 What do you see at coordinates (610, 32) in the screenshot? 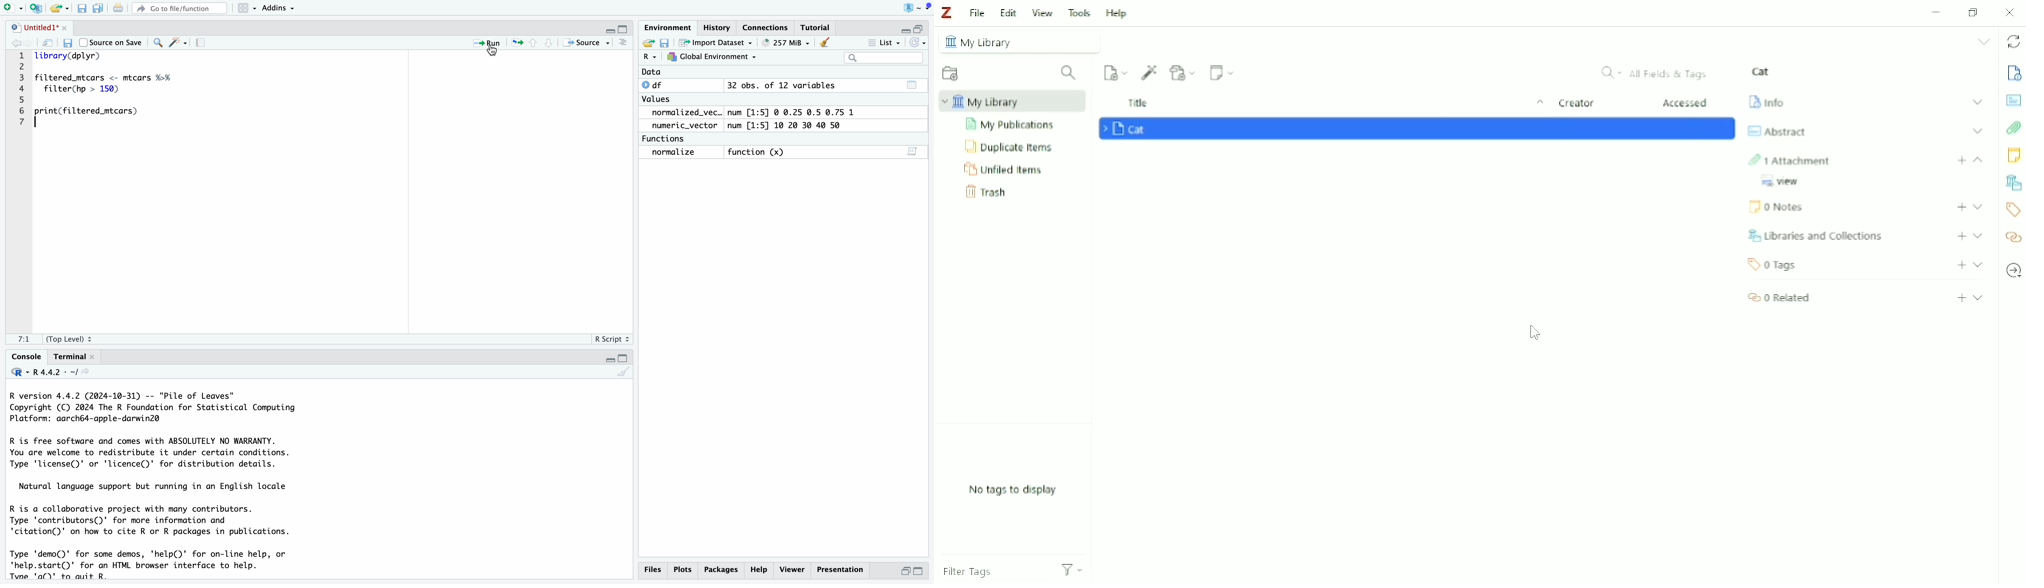
I see `minimize` at bounding box center [610, 32].